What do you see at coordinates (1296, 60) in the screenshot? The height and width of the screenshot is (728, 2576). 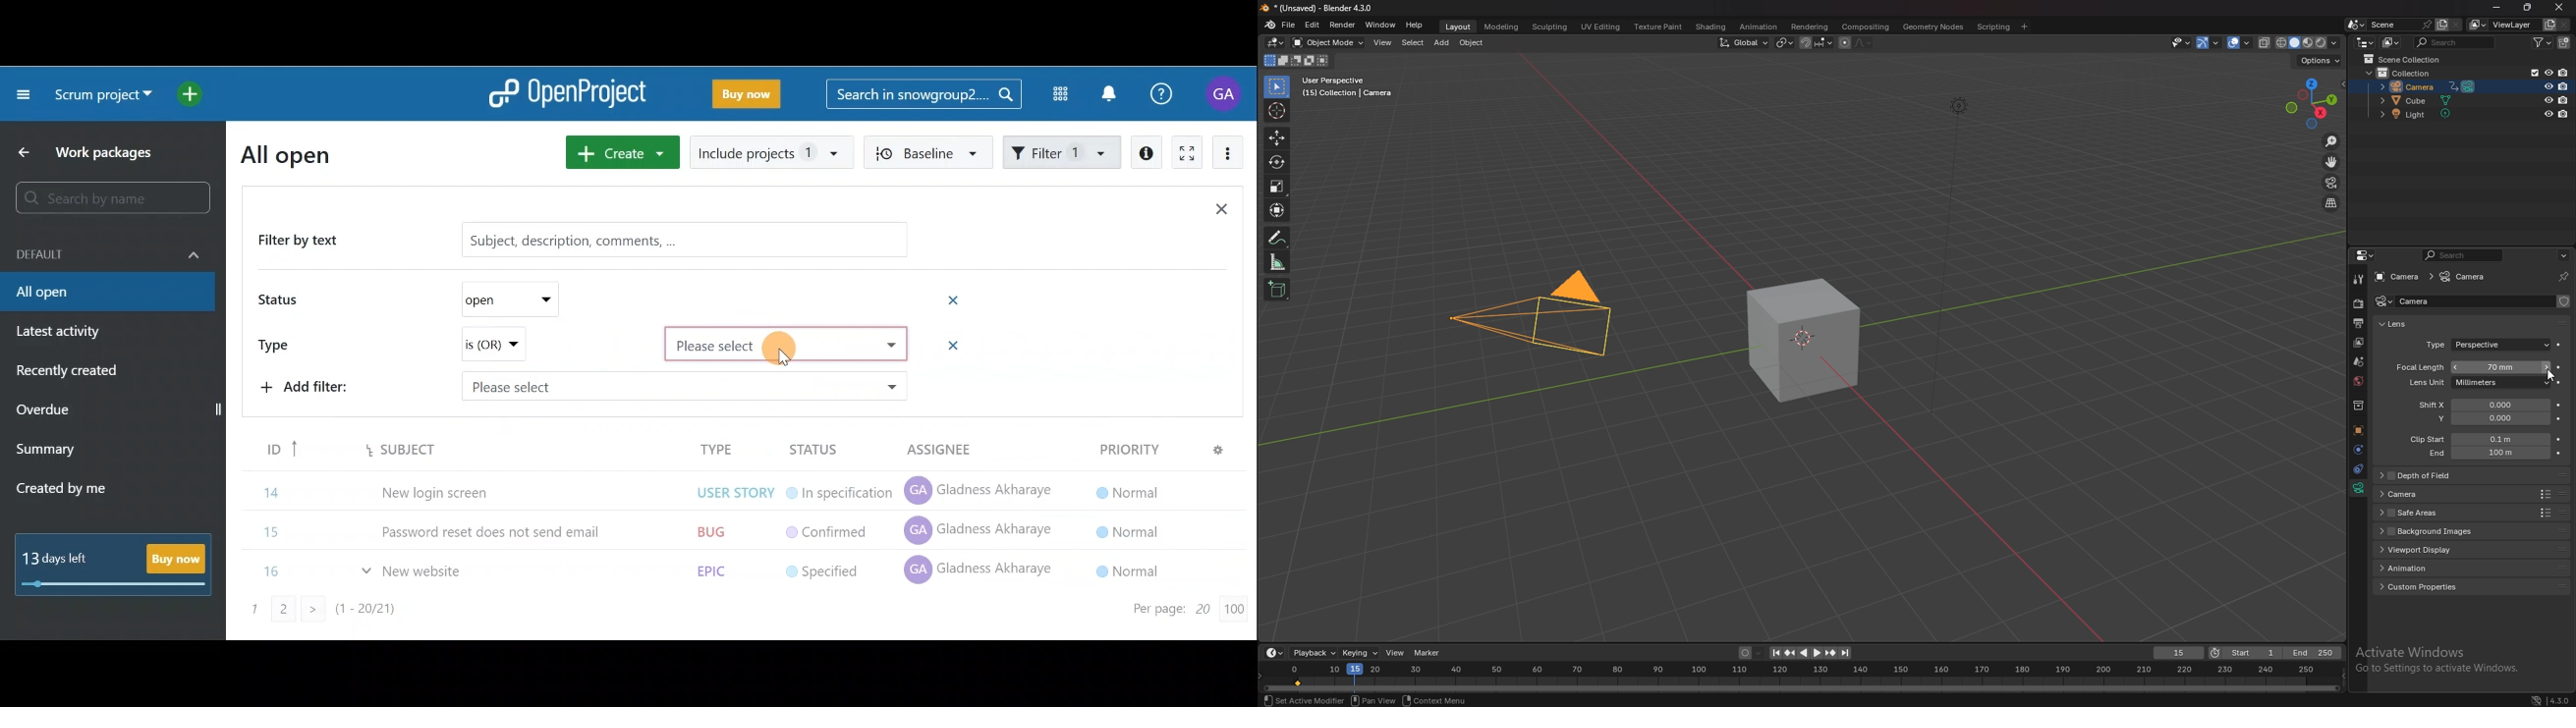 I see `mode` at bounding box center [1296, 60].